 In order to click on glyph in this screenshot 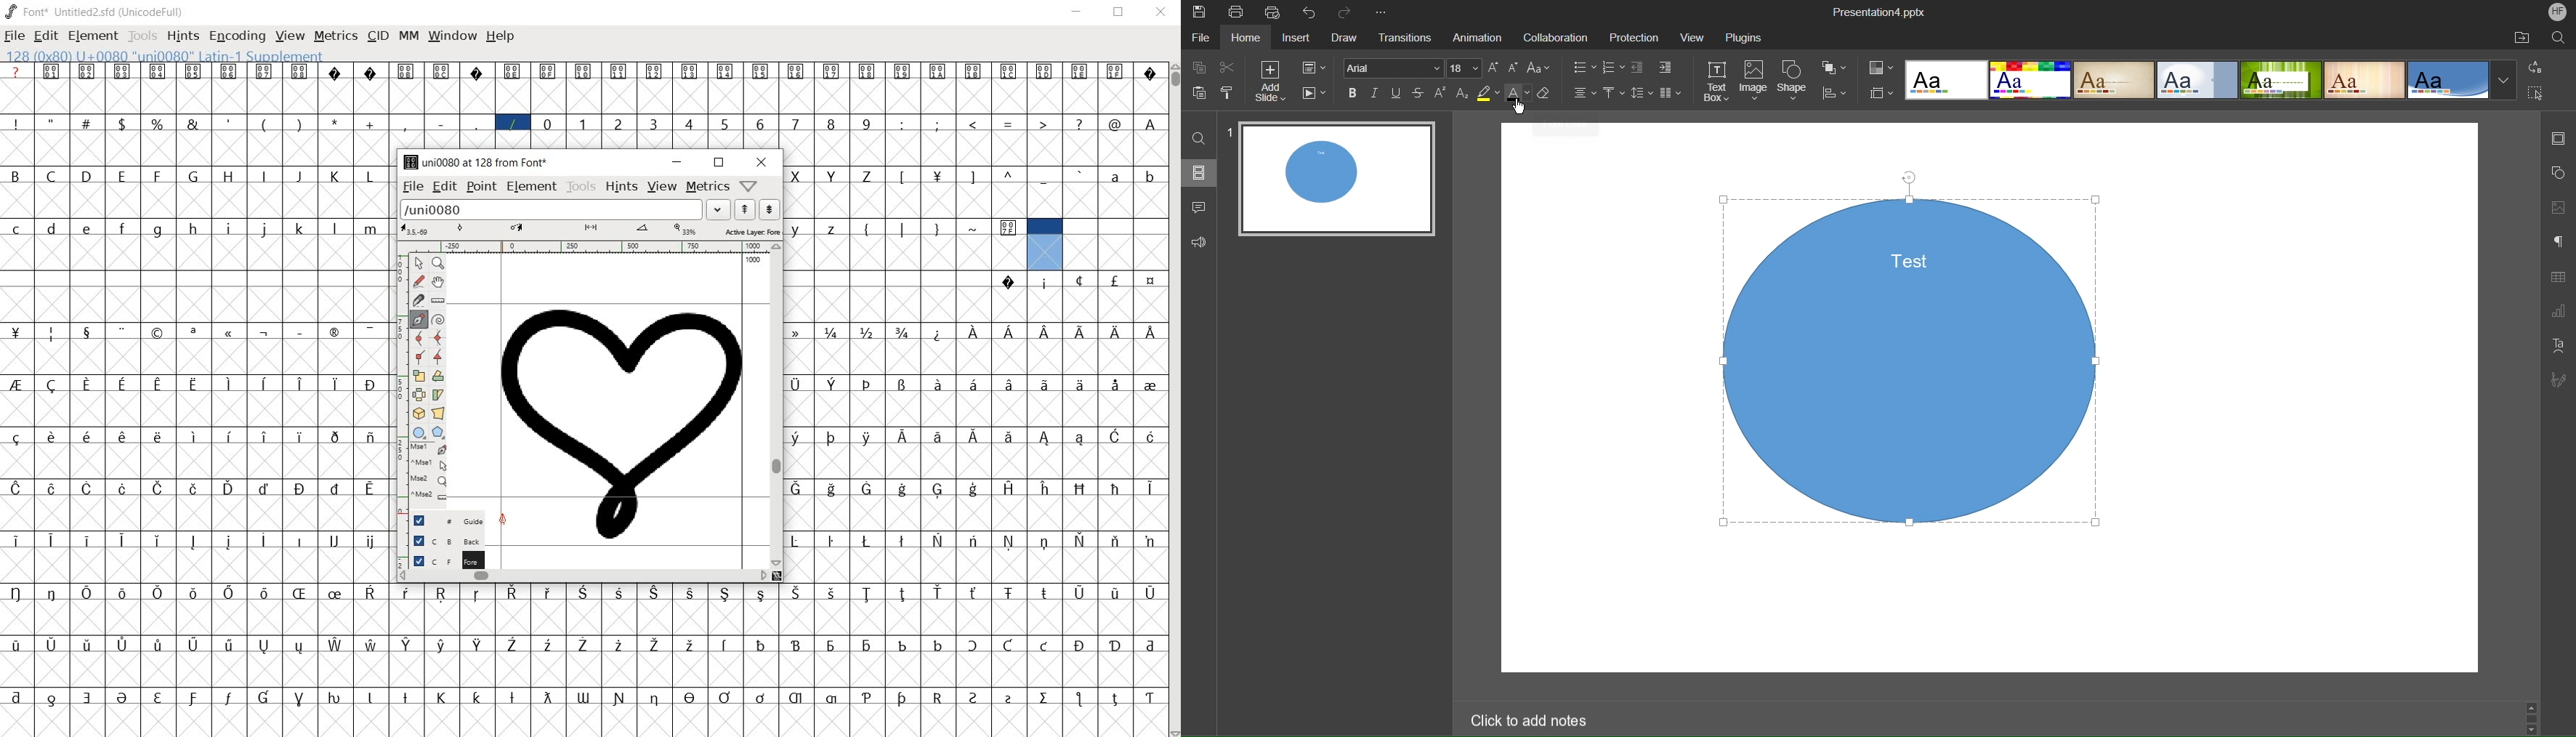, I will do `click(86, 593)`.